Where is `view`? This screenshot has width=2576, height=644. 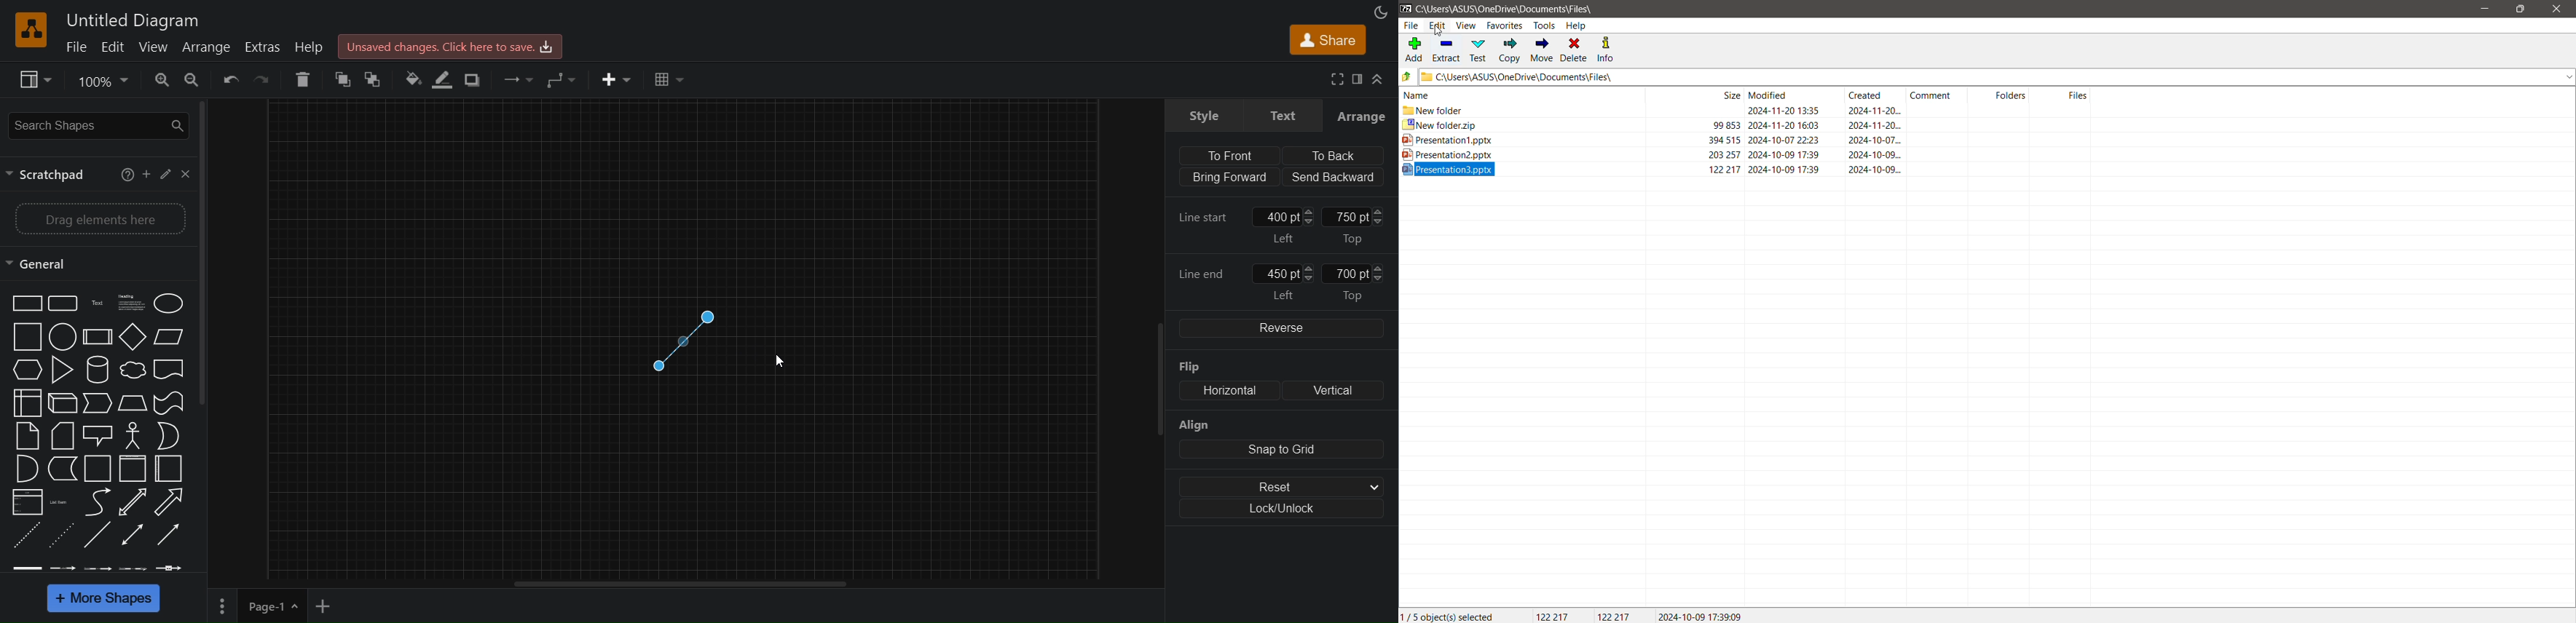 view is located at coordinates (34, 80).